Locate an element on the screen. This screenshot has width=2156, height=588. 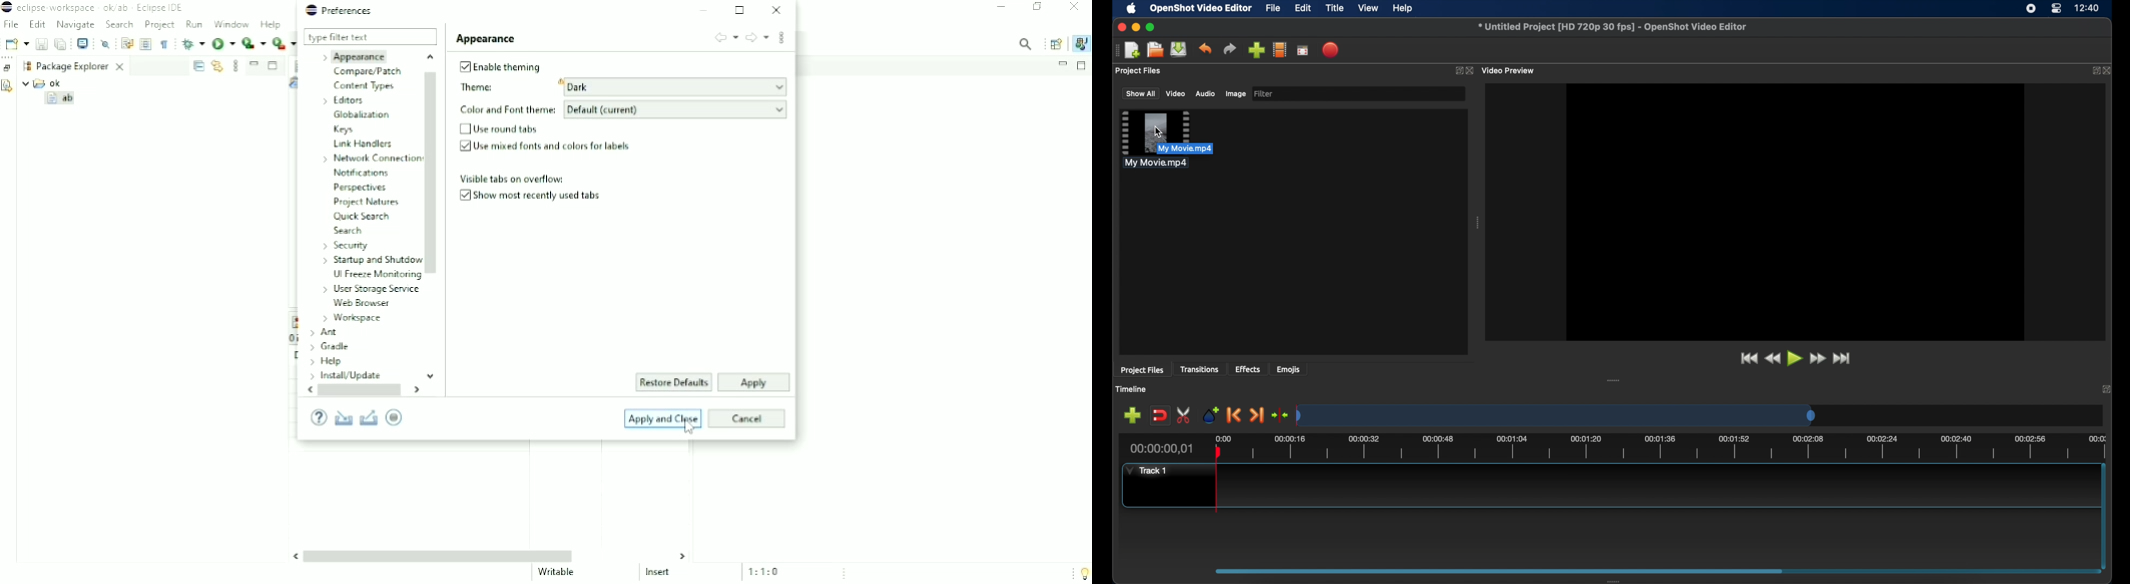
export video is located at coordinates (1332, 50).